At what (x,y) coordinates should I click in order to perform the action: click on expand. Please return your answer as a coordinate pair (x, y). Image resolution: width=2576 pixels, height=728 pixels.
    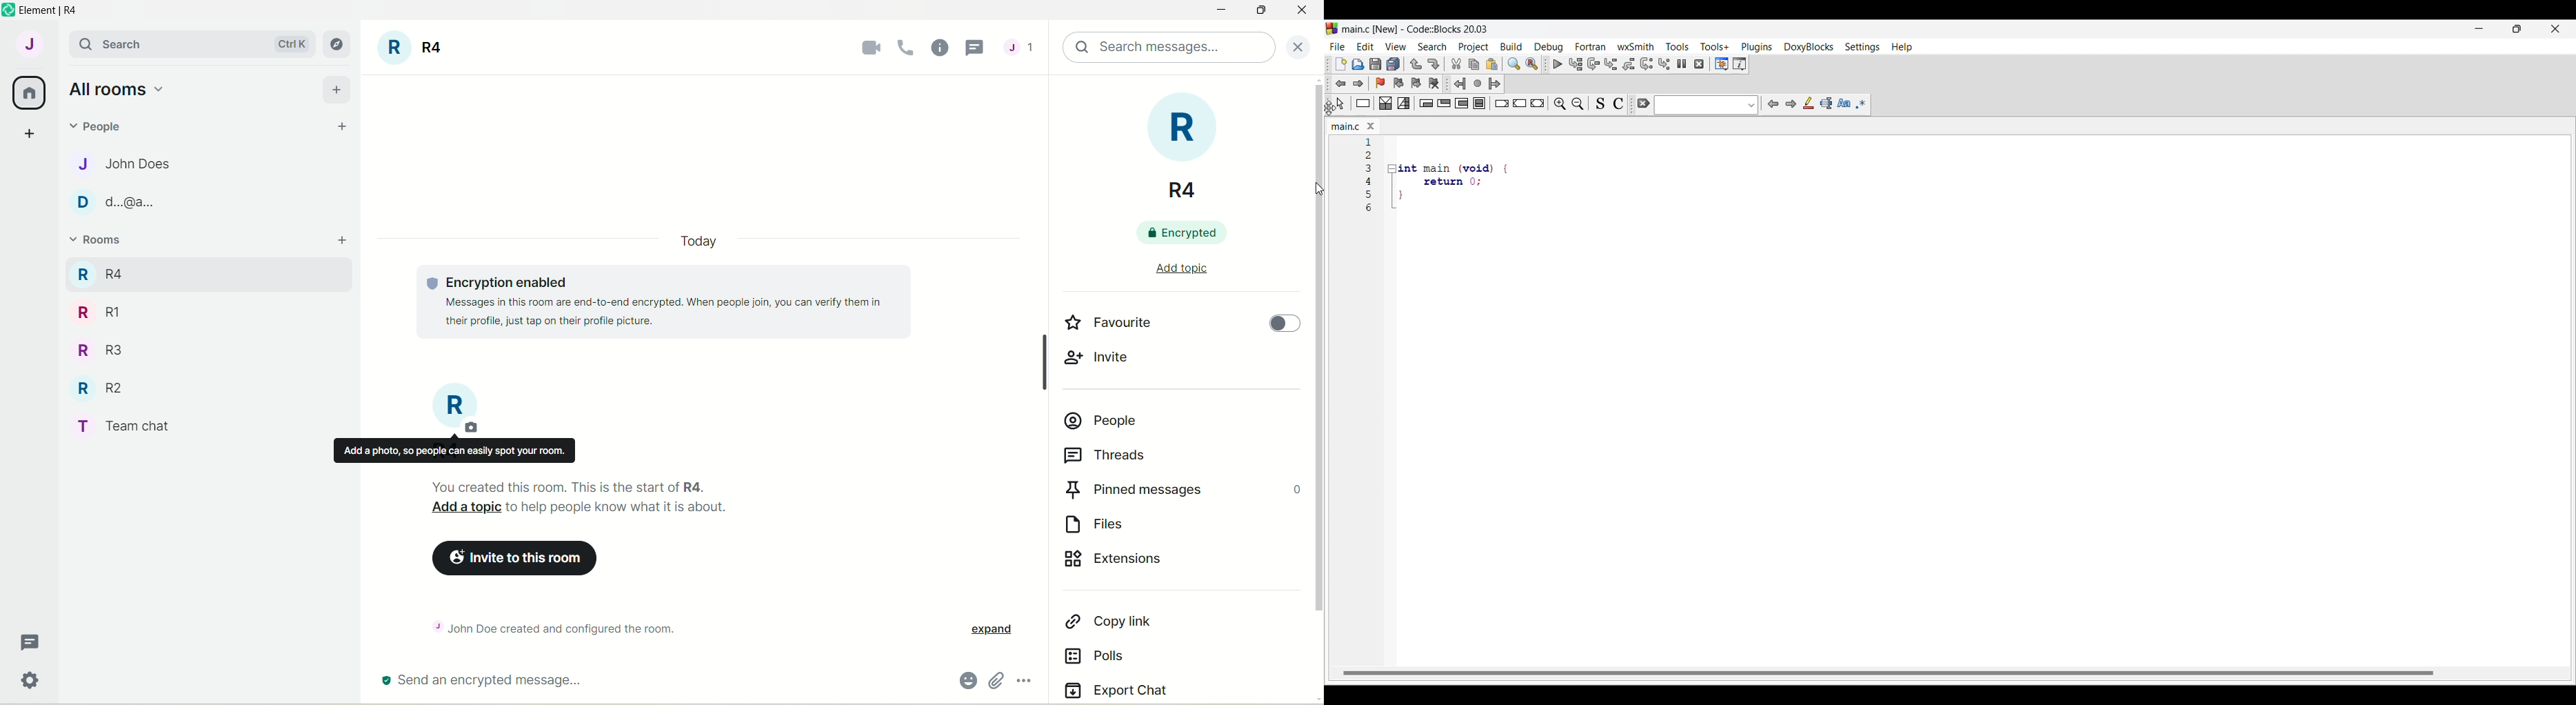
    Looking at the image, I should click on (990, 630).